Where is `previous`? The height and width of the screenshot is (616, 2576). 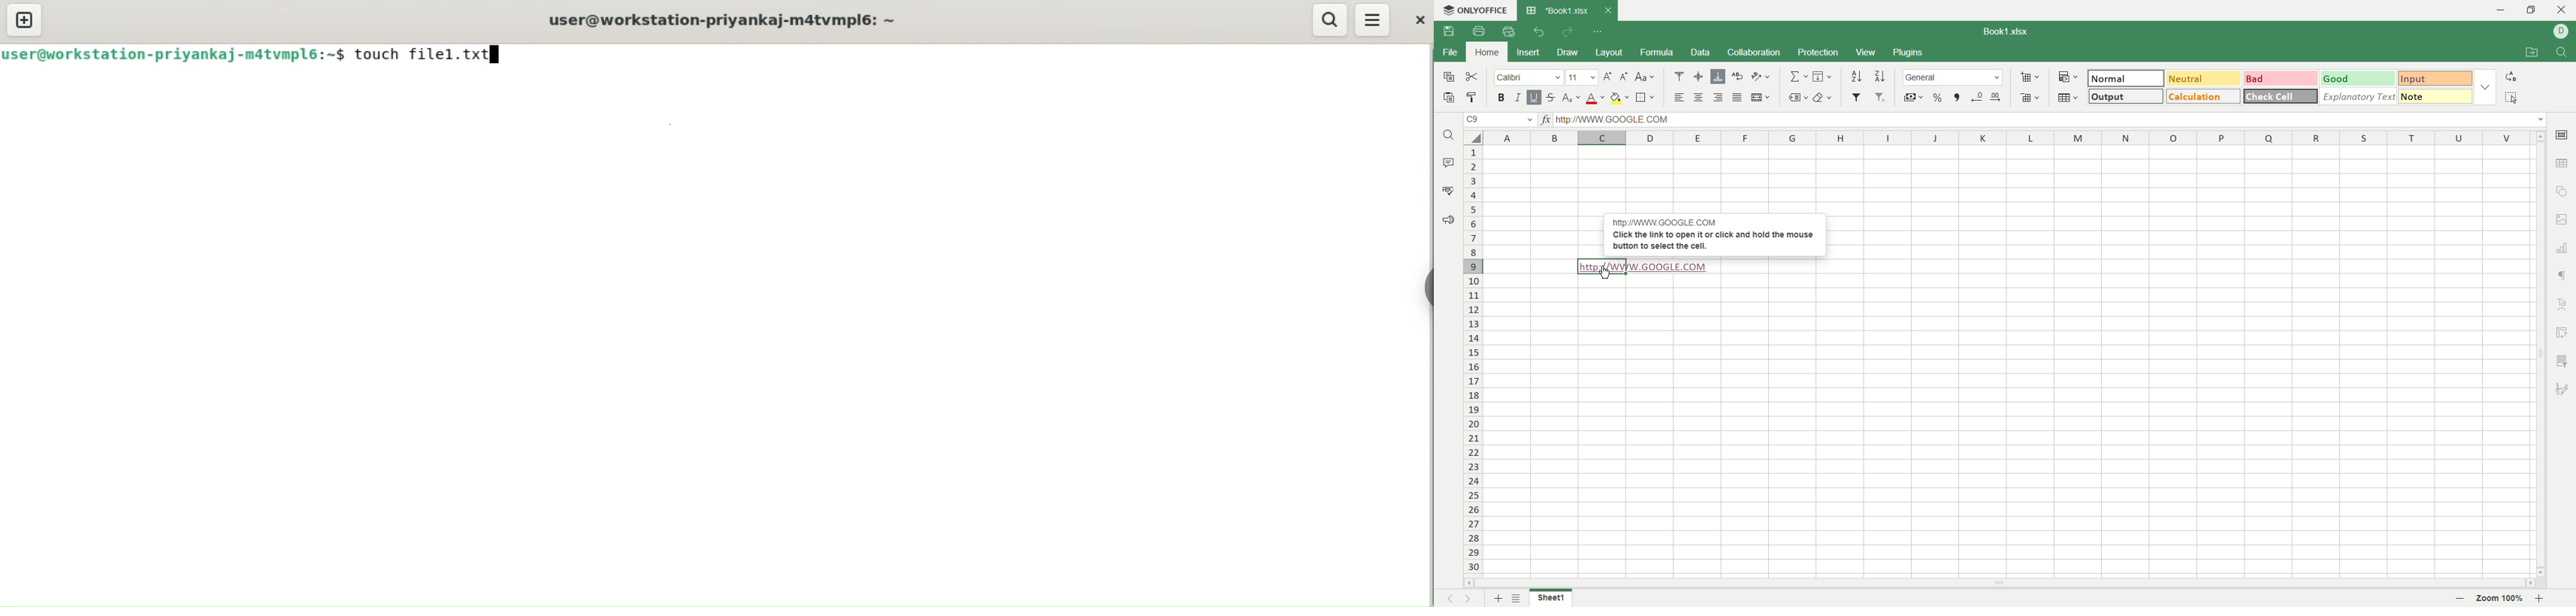
previous is located at coordinates (1449, 600).